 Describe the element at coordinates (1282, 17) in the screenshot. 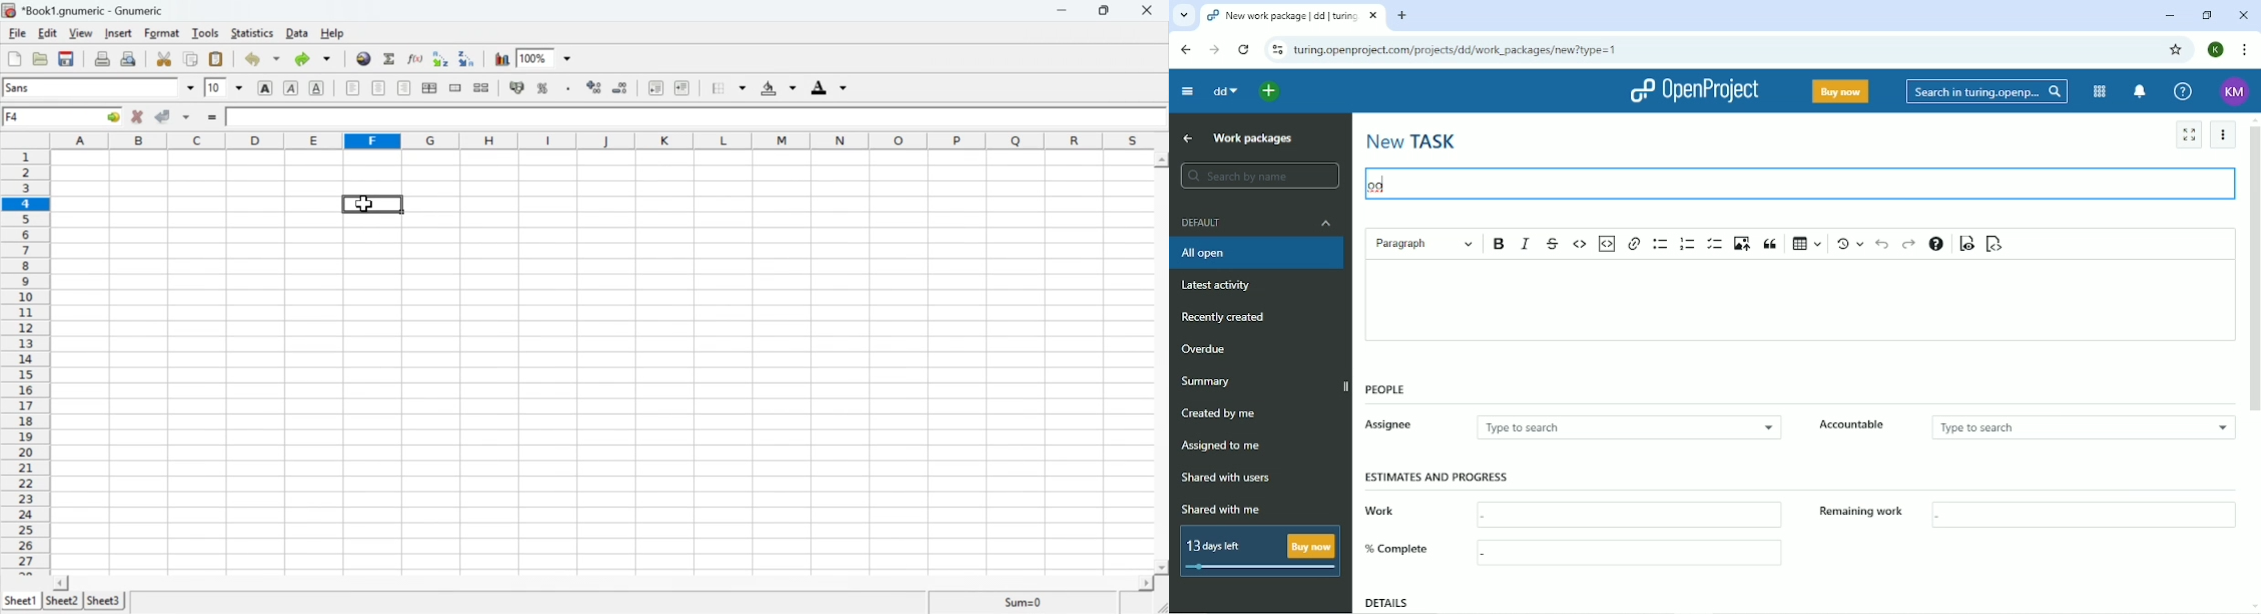

I see `New work package | dd | turing` at that location.